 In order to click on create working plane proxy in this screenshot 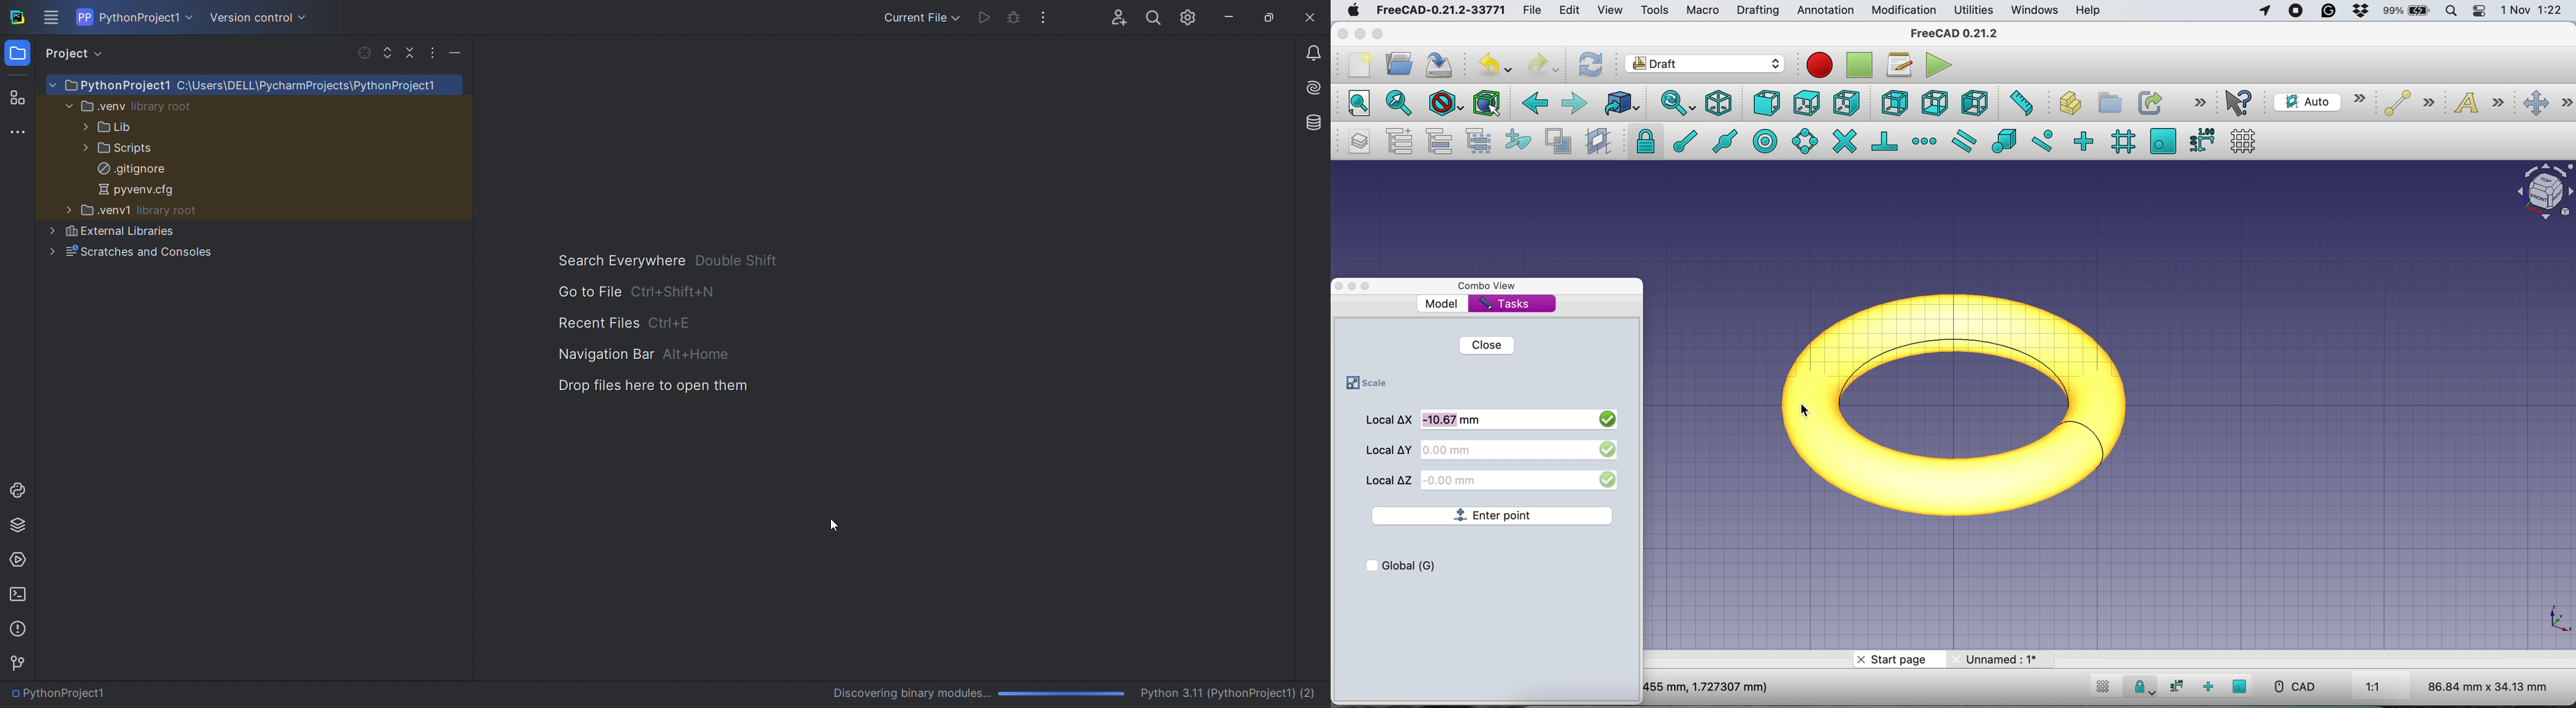, I will do `click(1596, 141)`.